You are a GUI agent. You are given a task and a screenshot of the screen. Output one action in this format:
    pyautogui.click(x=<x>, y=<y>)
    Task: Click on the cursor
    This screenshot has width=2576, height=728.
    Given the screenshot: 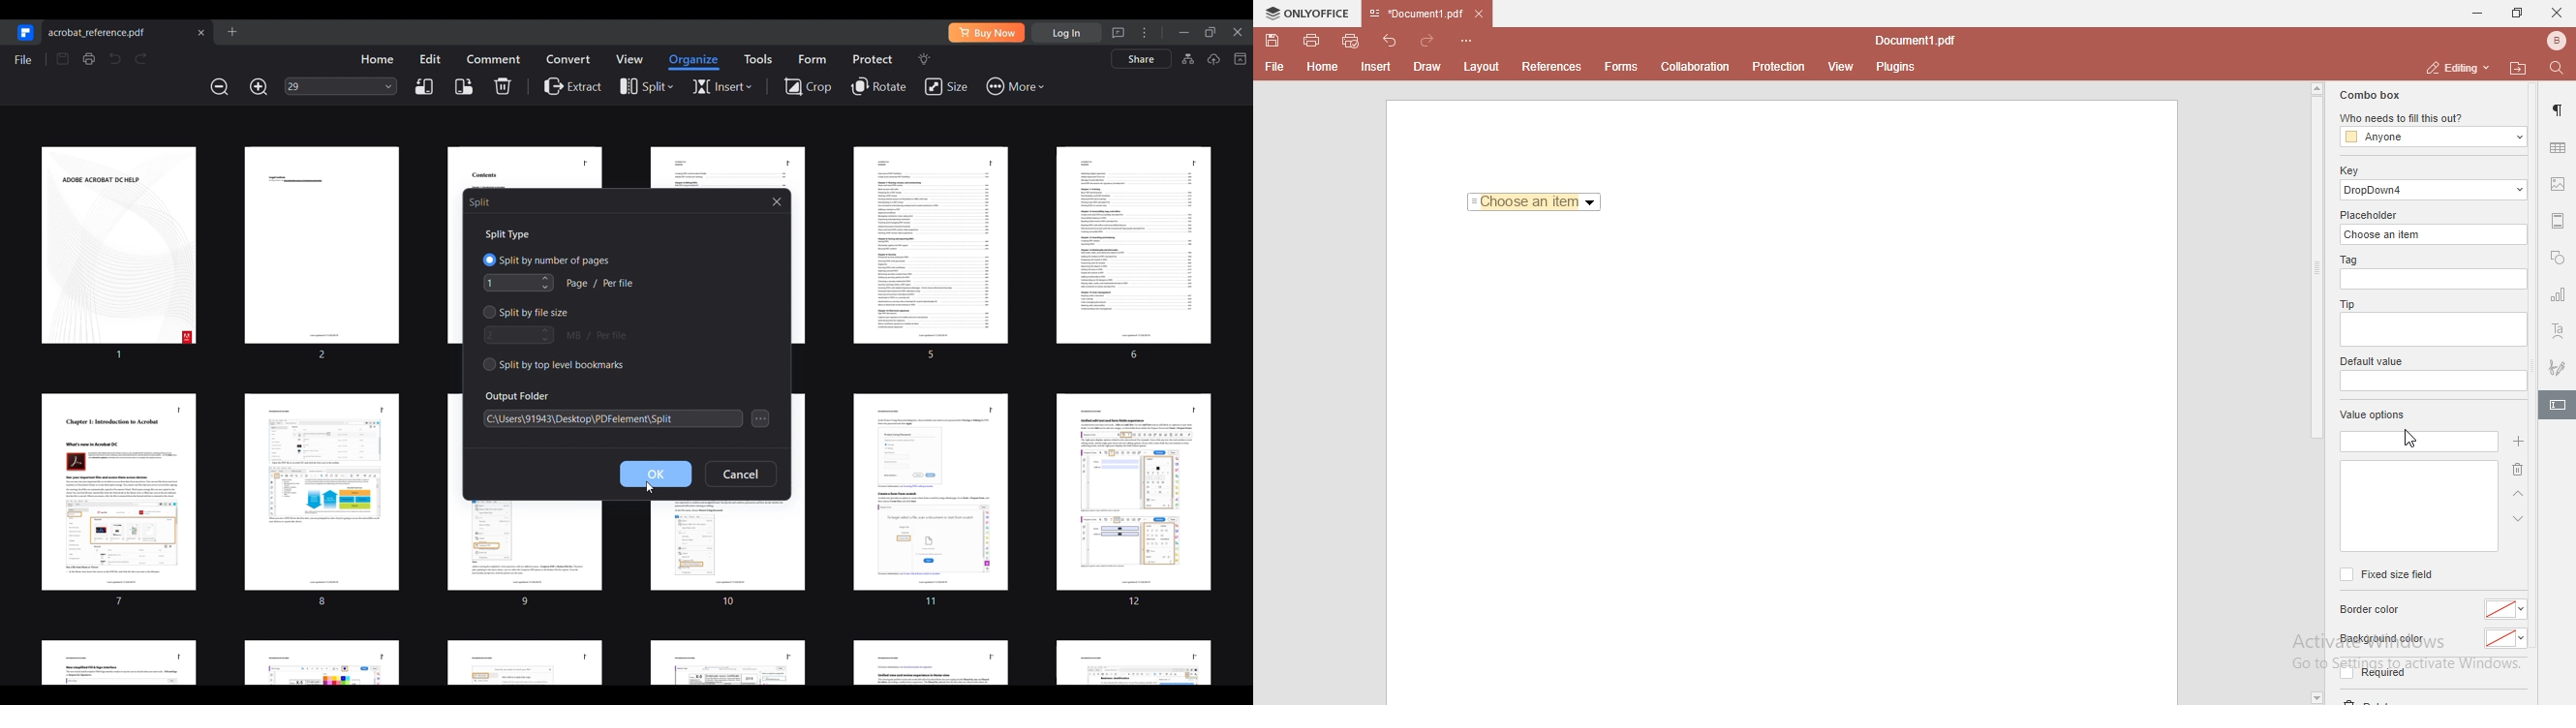 What is the action you would take?
    pyautogui.click(x=2416, y=440)
    